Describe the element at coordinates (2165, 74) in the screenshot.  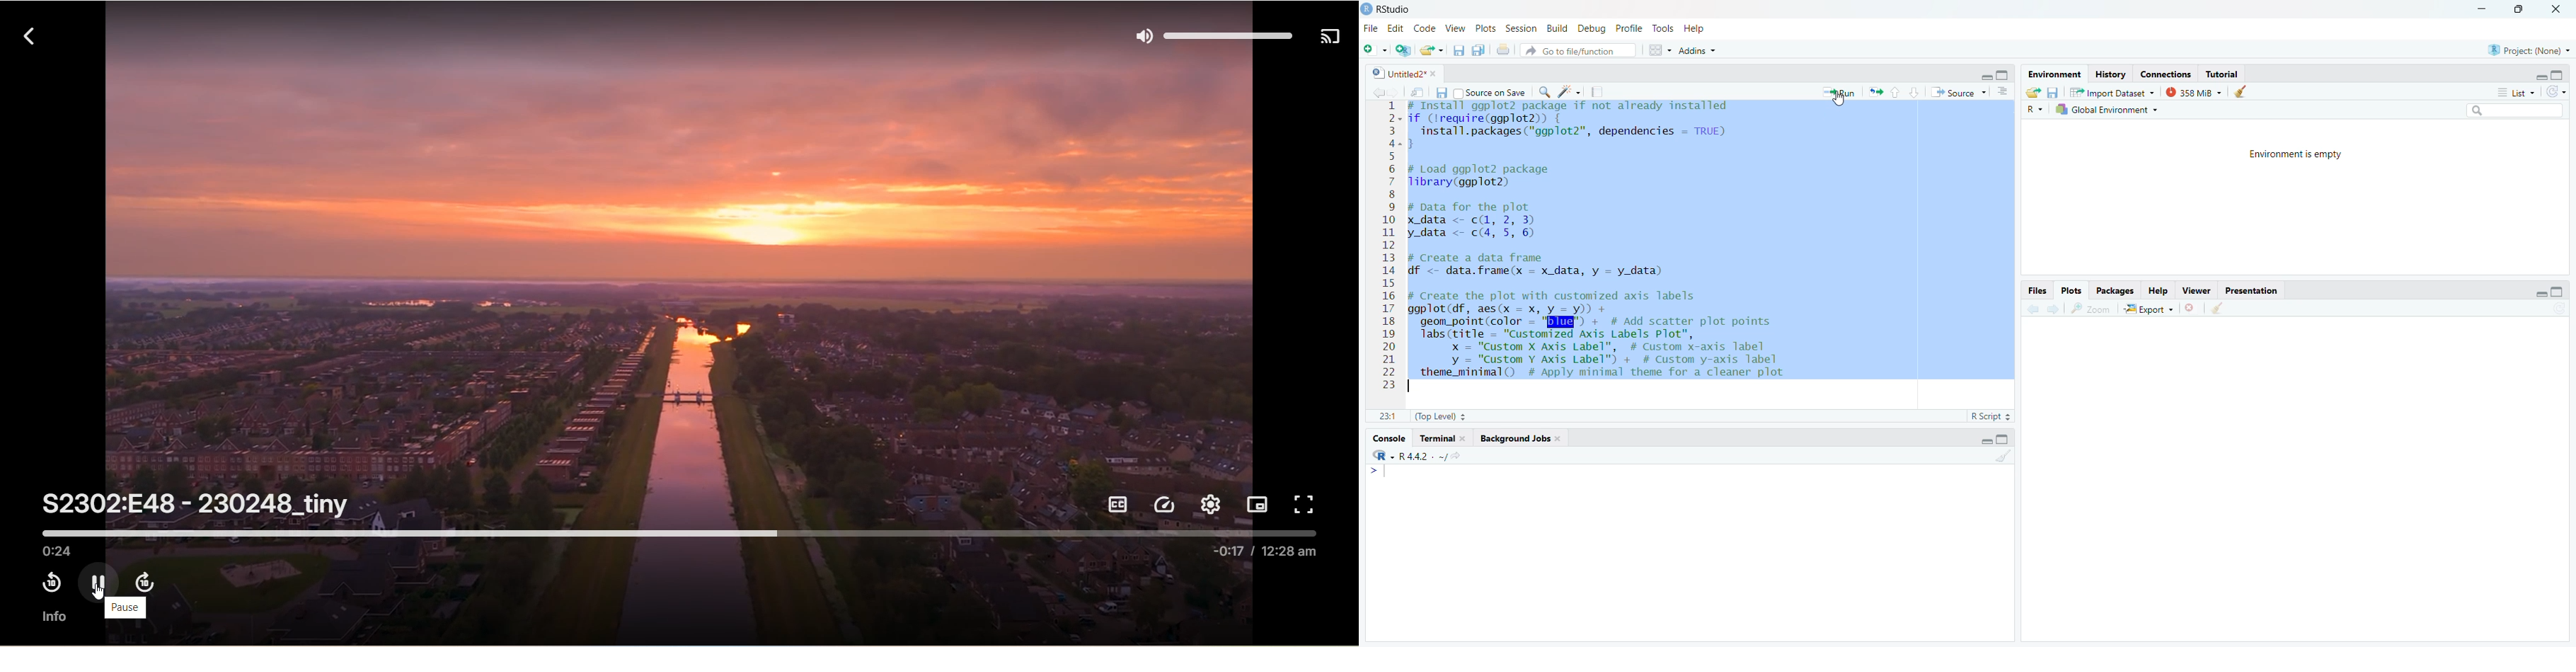
I see `Connections` at that location.